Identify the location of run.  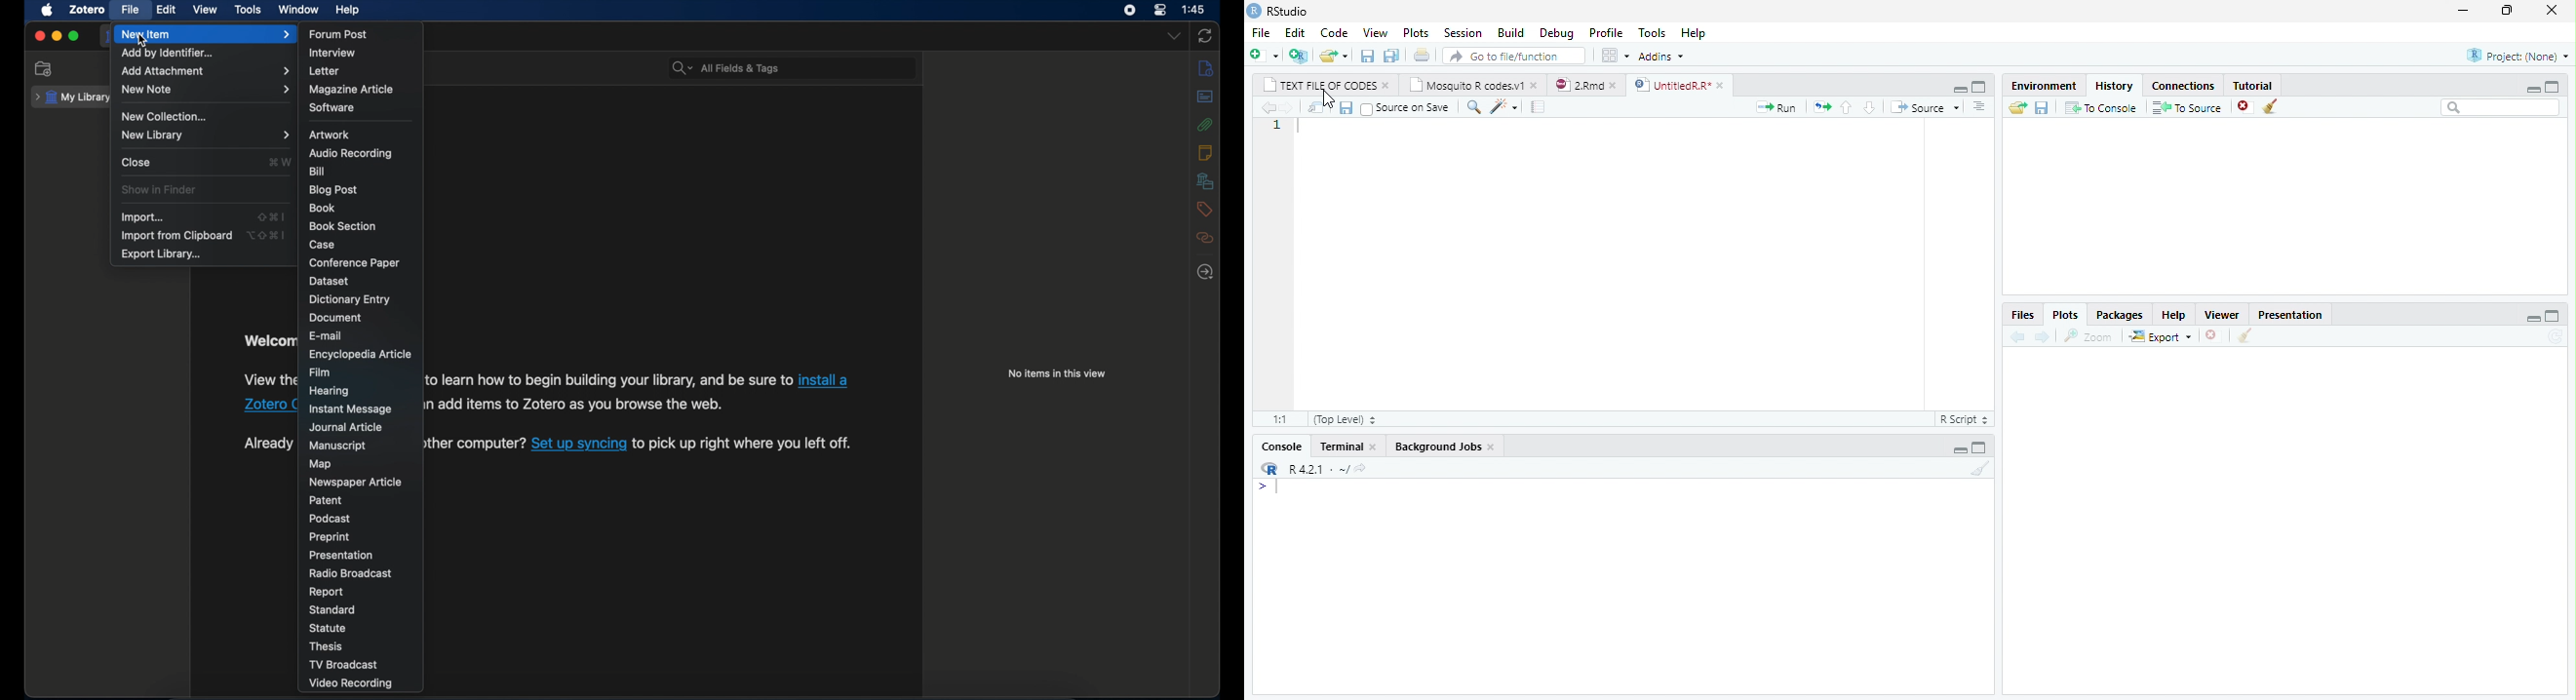
(1779, 106).